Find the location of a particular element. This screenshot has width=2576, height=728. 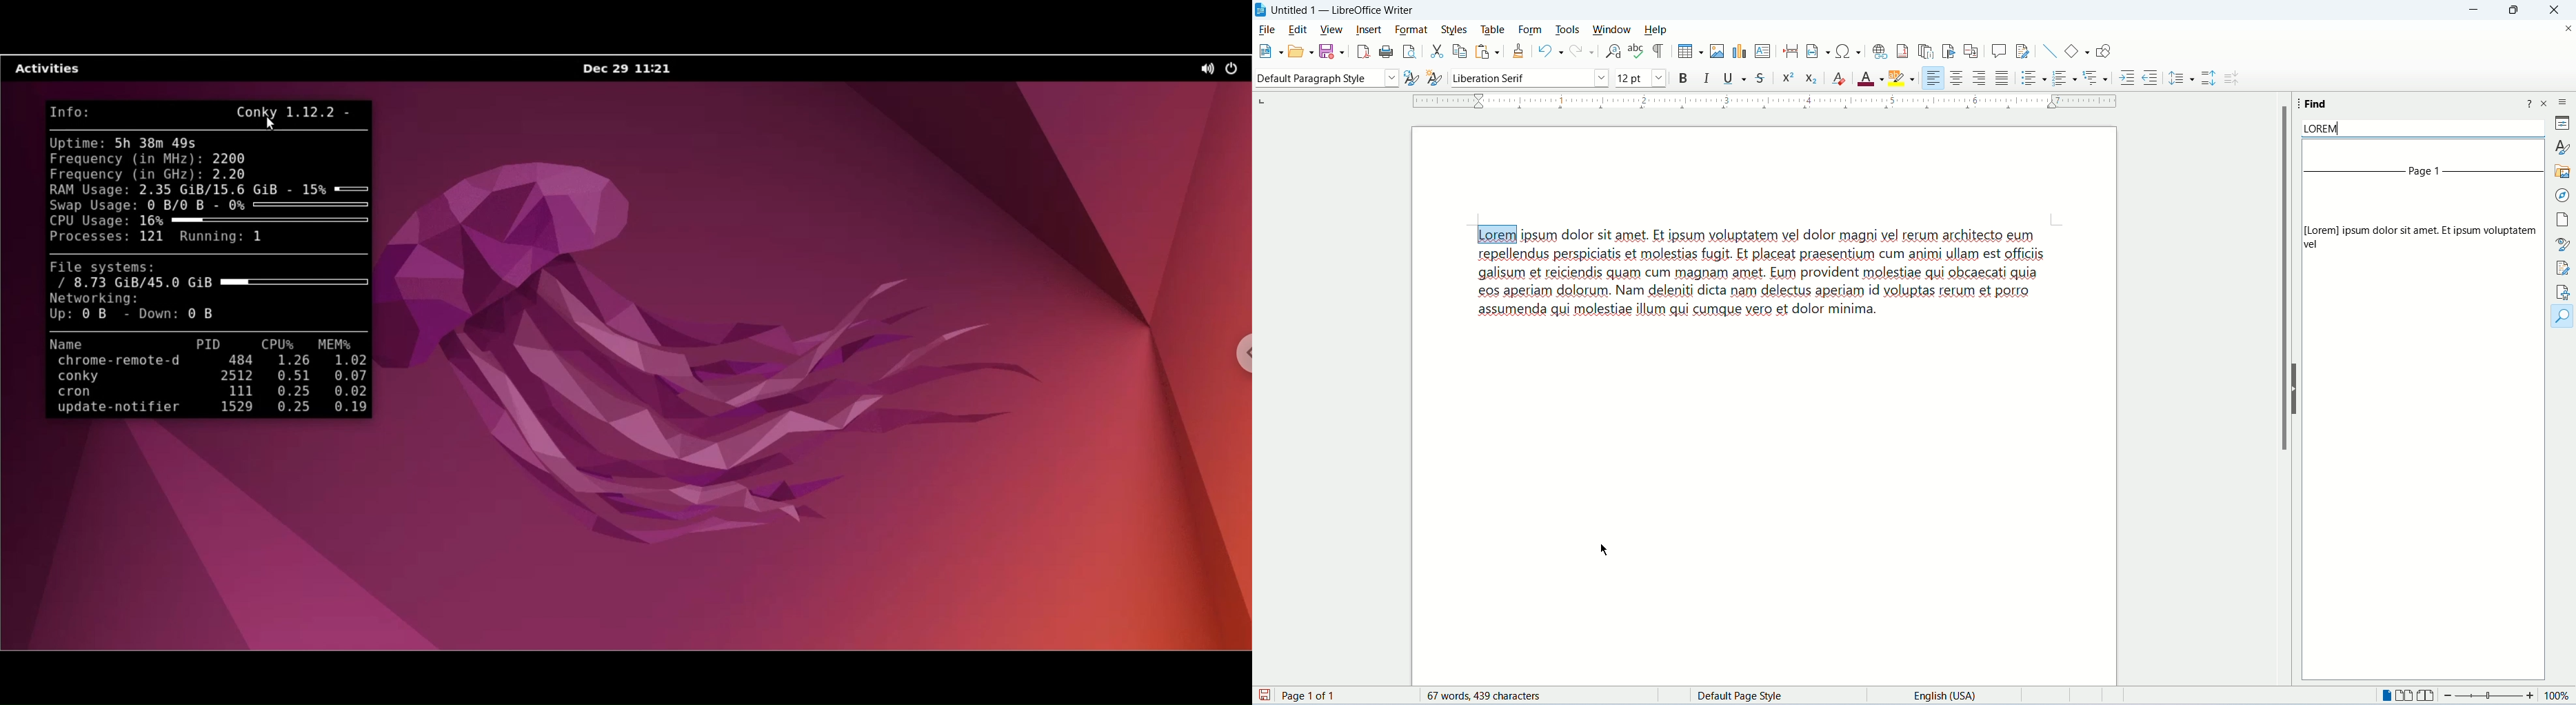

styles is located at coordinates (1456, 28).